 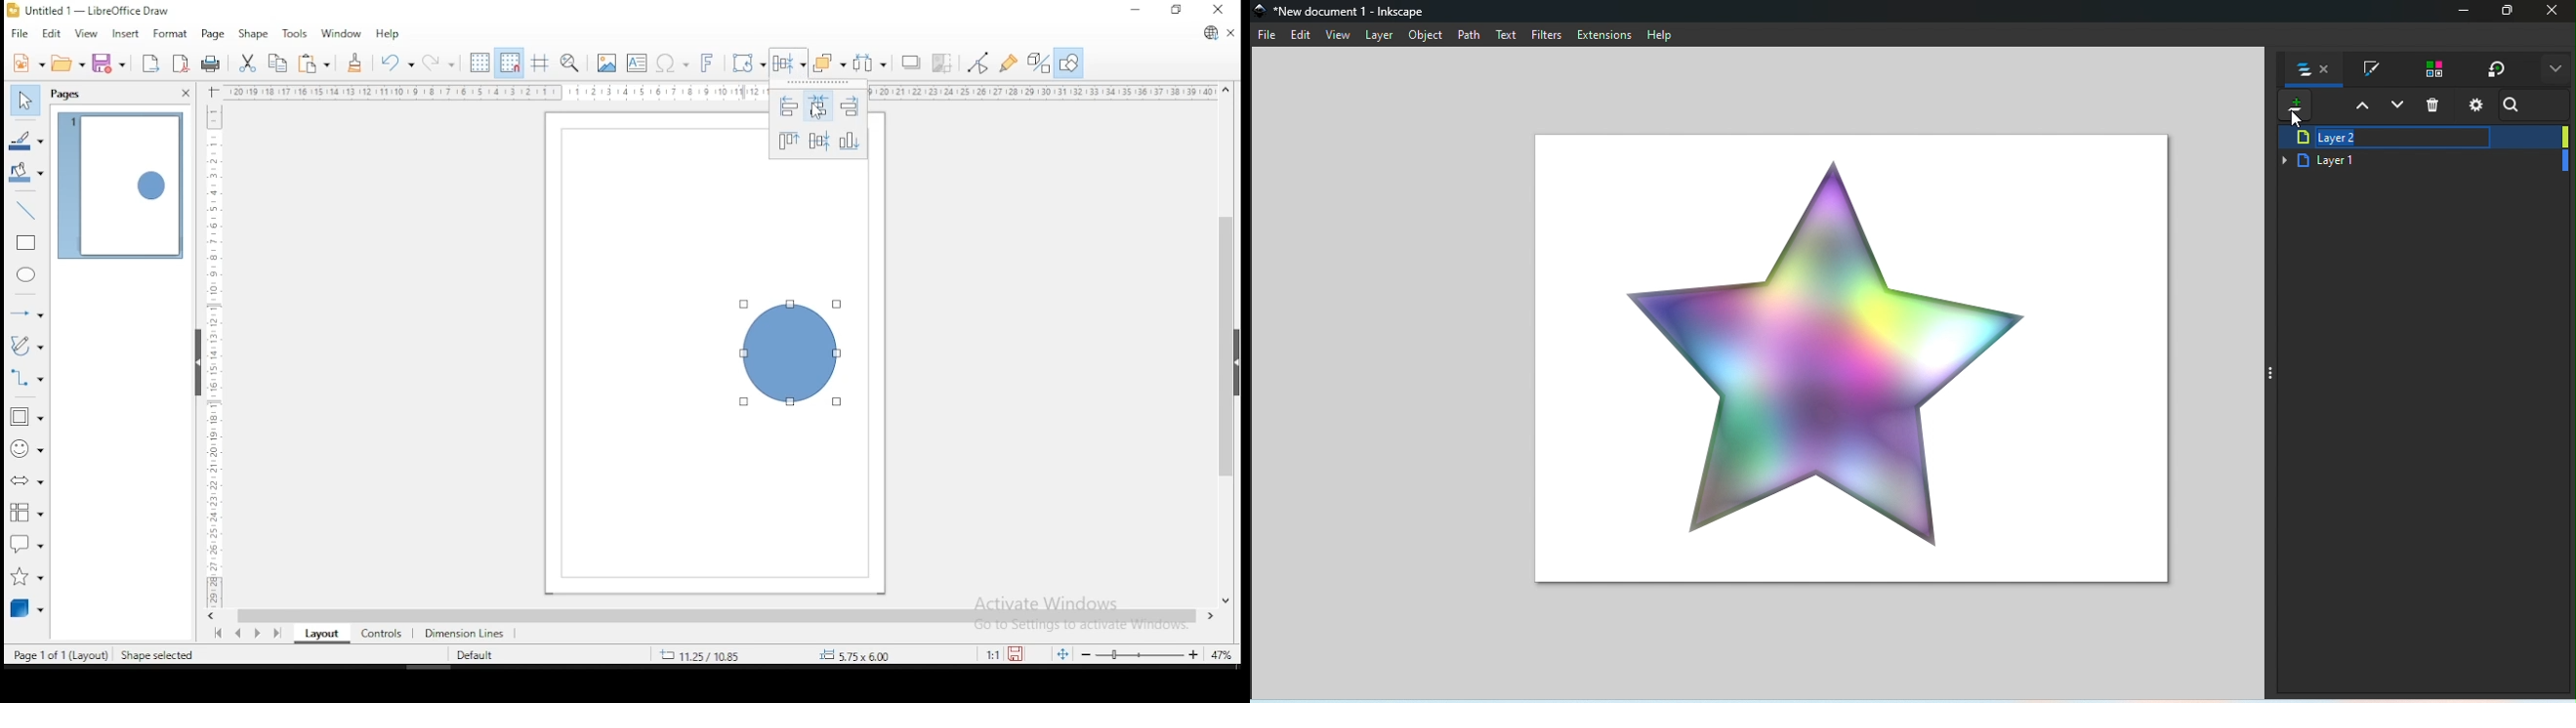 What do you see at coordinates (2421, 139) in the screenshot?
I see `Layer 2` at bounding box center [2421, 139].